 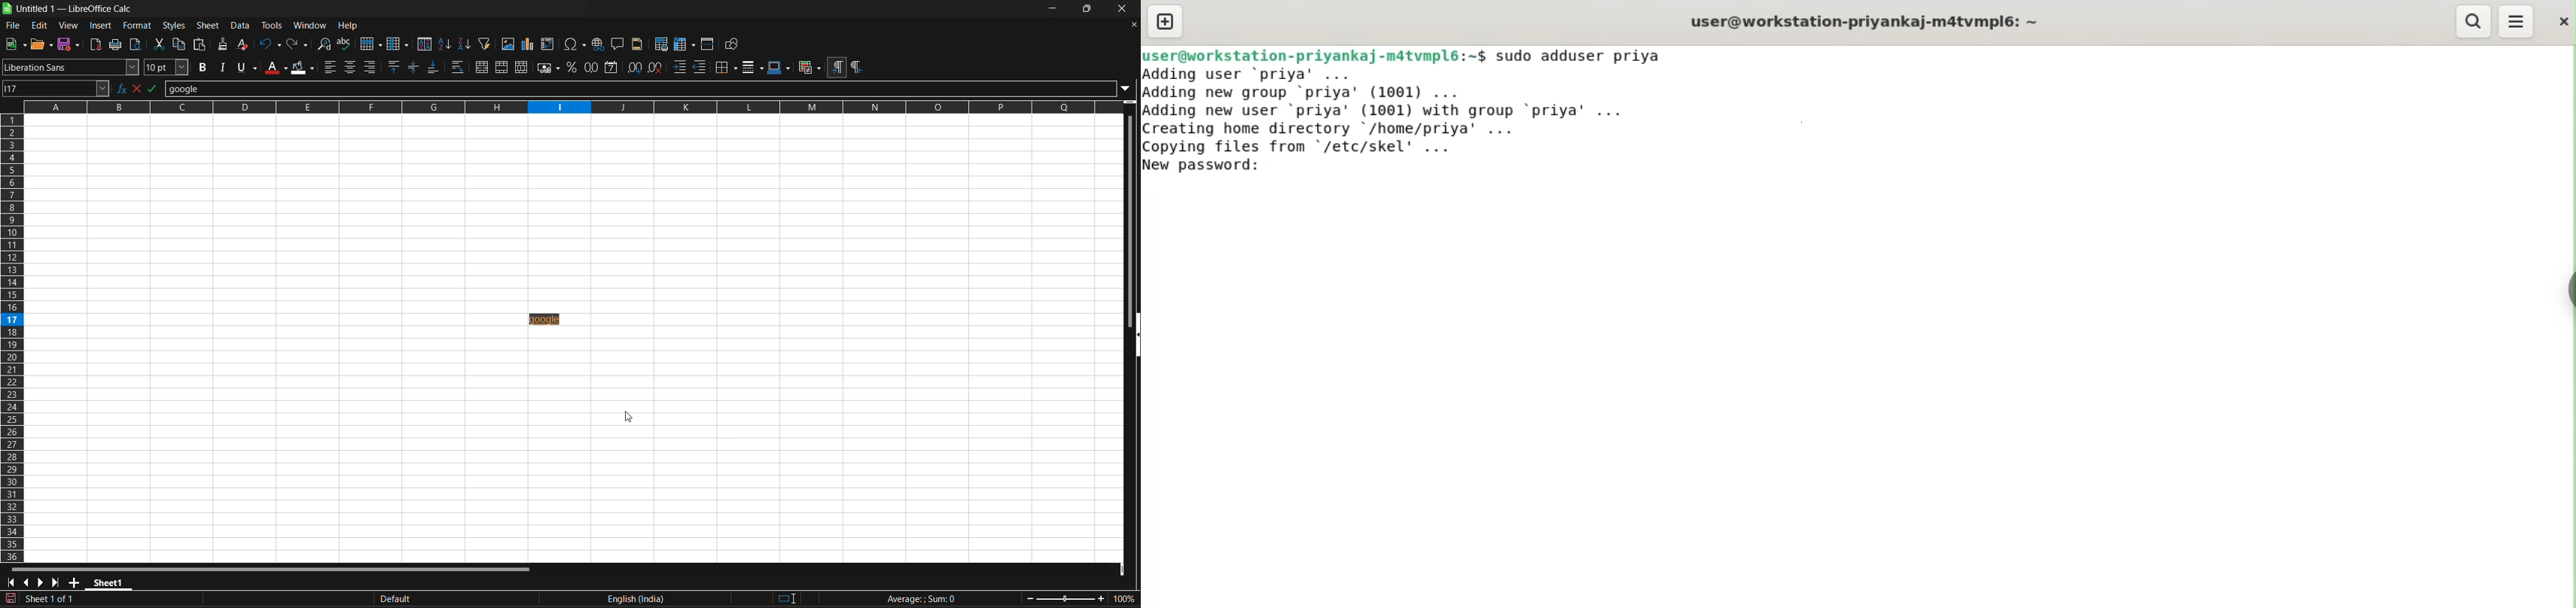 I want to click on user@workstation-priyankaj-m4tvmpl6:~, so click(x=1861, y=21).